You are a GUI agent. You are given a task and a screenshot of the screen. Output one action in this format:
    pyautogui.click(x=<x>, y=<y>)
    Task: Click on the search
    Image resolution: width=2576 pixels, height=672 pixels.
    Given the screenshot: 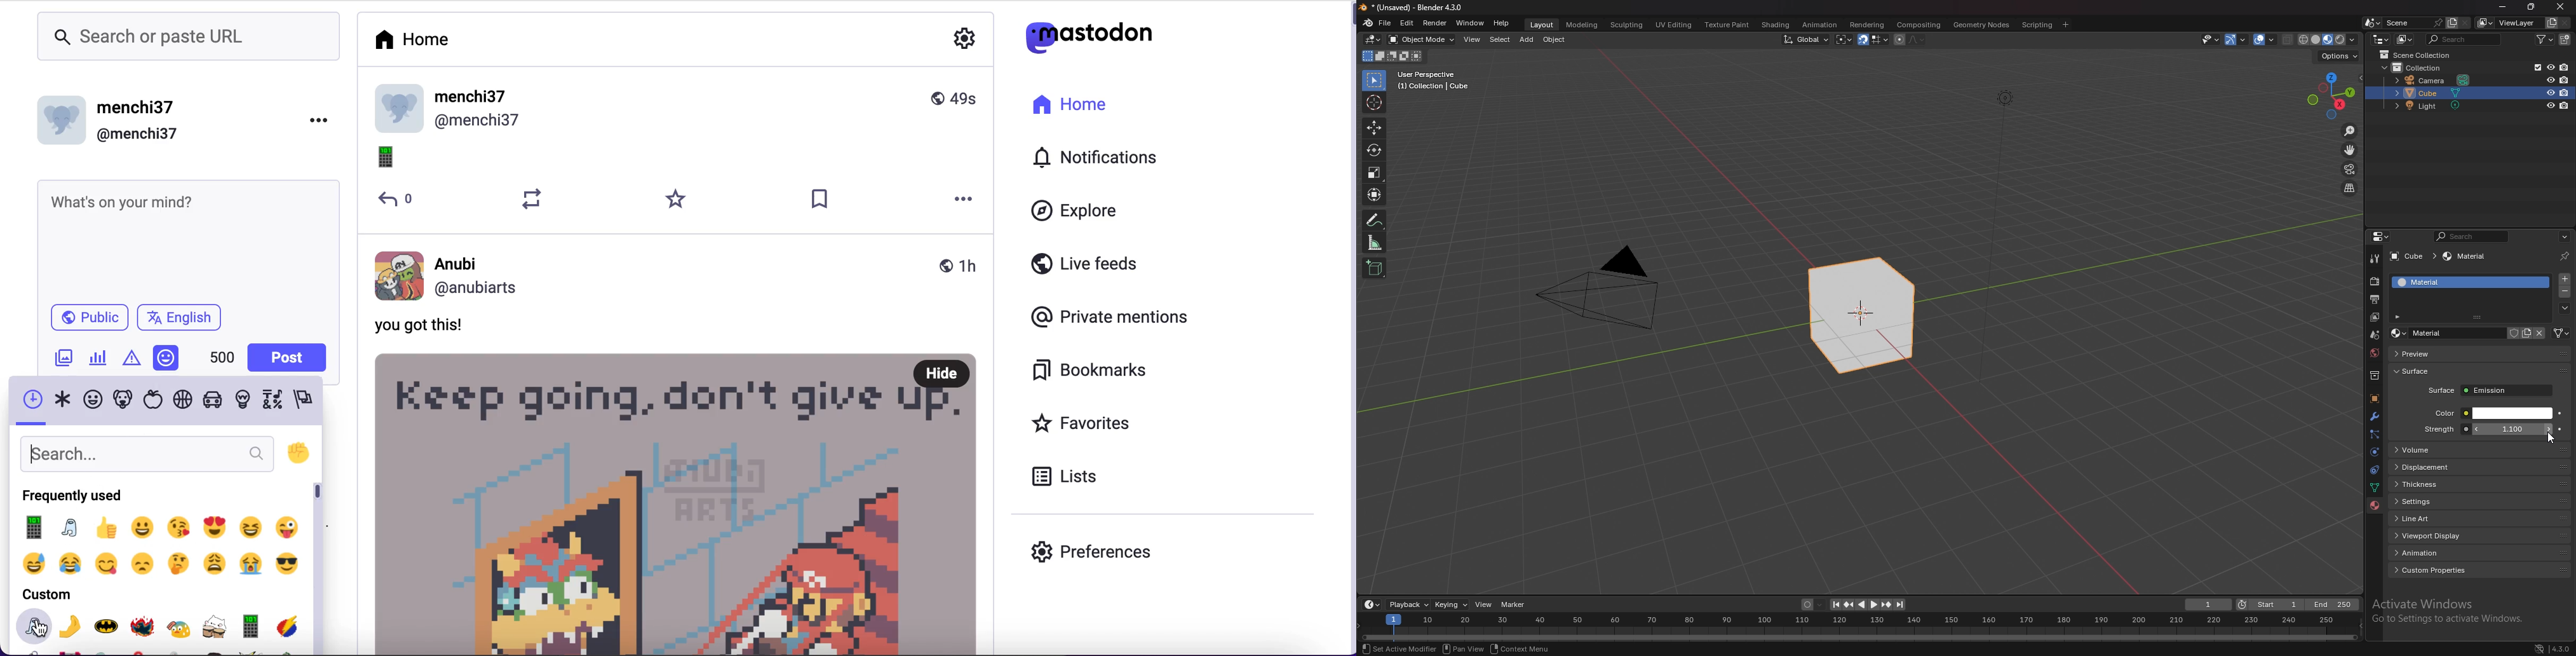 What is the action you would take?
    pyautogui.click(x=2466, y=39)
    